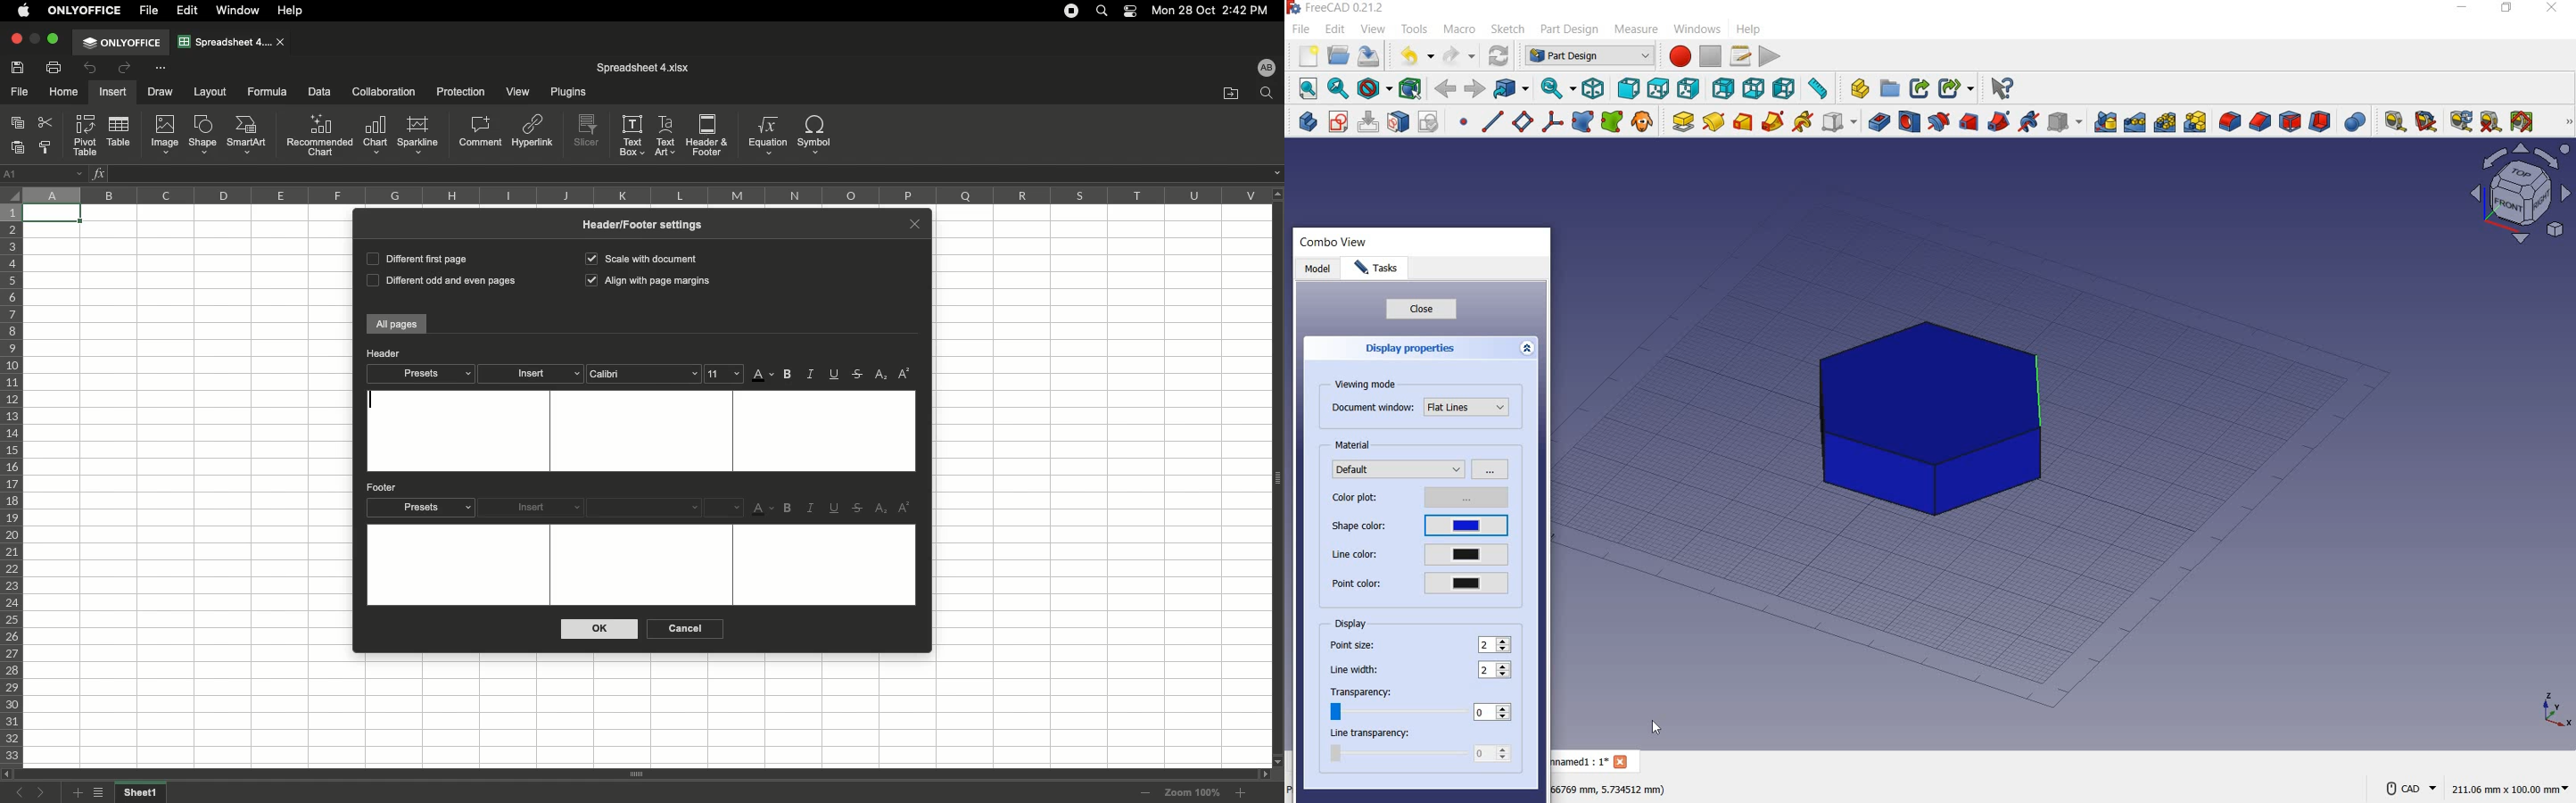  I want to click on Column, so click(641, 195).